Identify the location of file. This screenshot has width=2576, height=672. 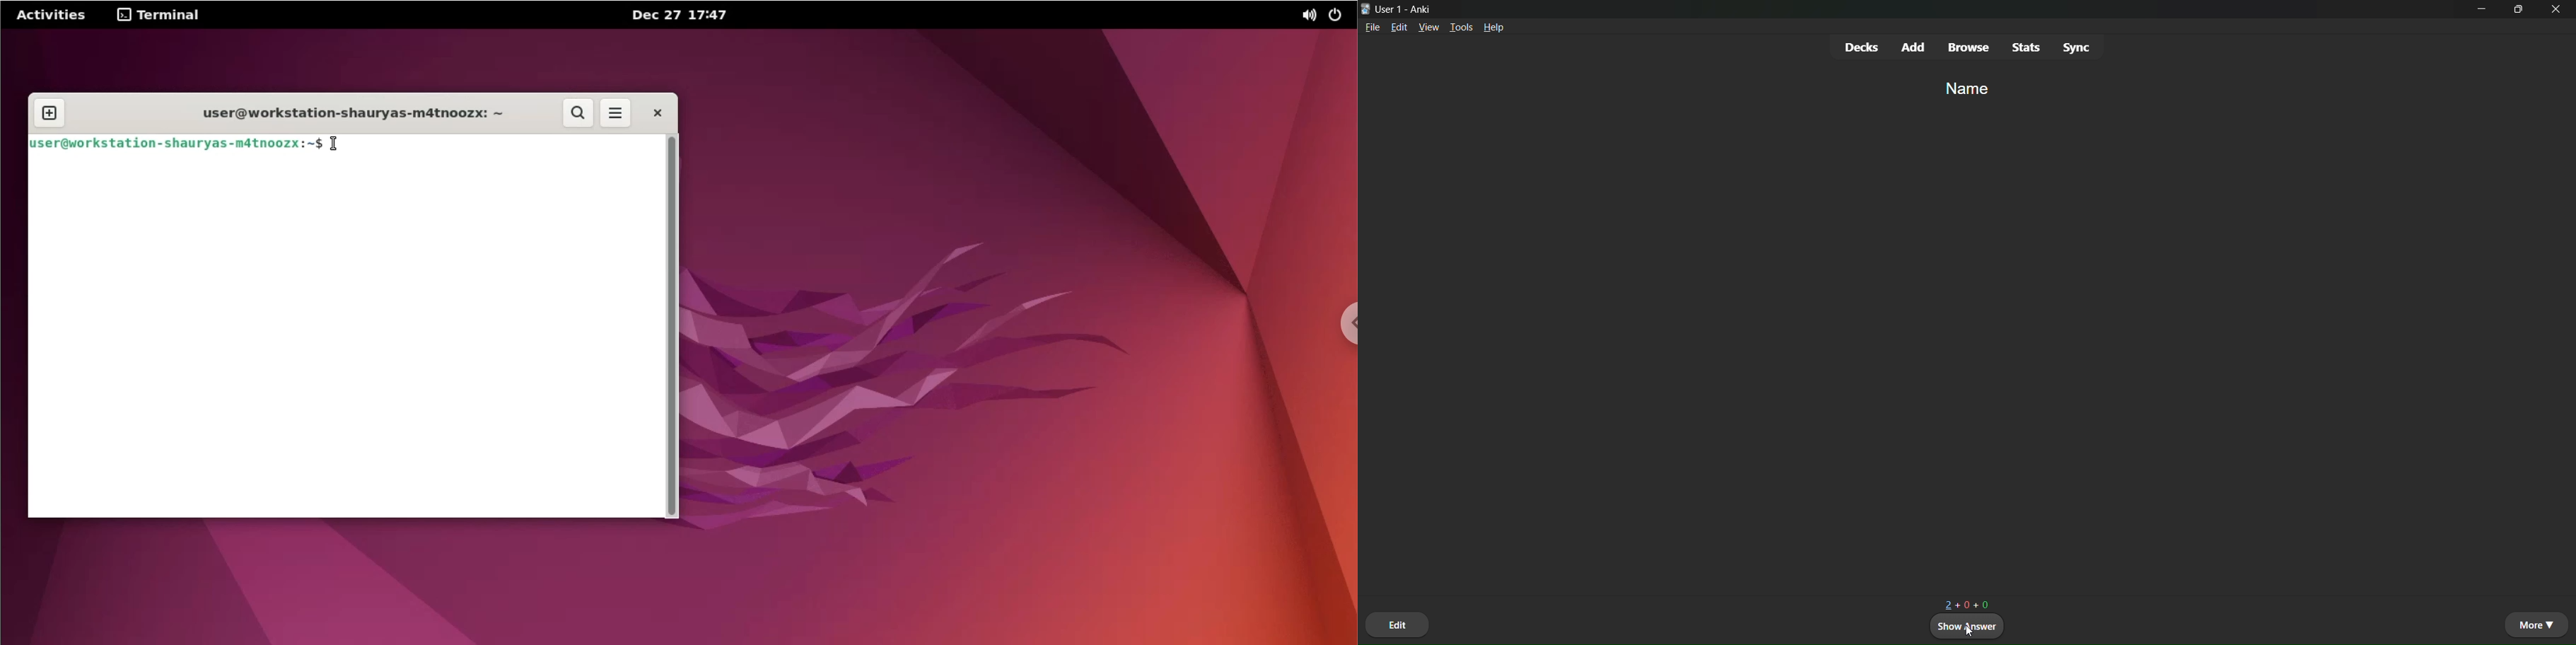
(1372, 30).